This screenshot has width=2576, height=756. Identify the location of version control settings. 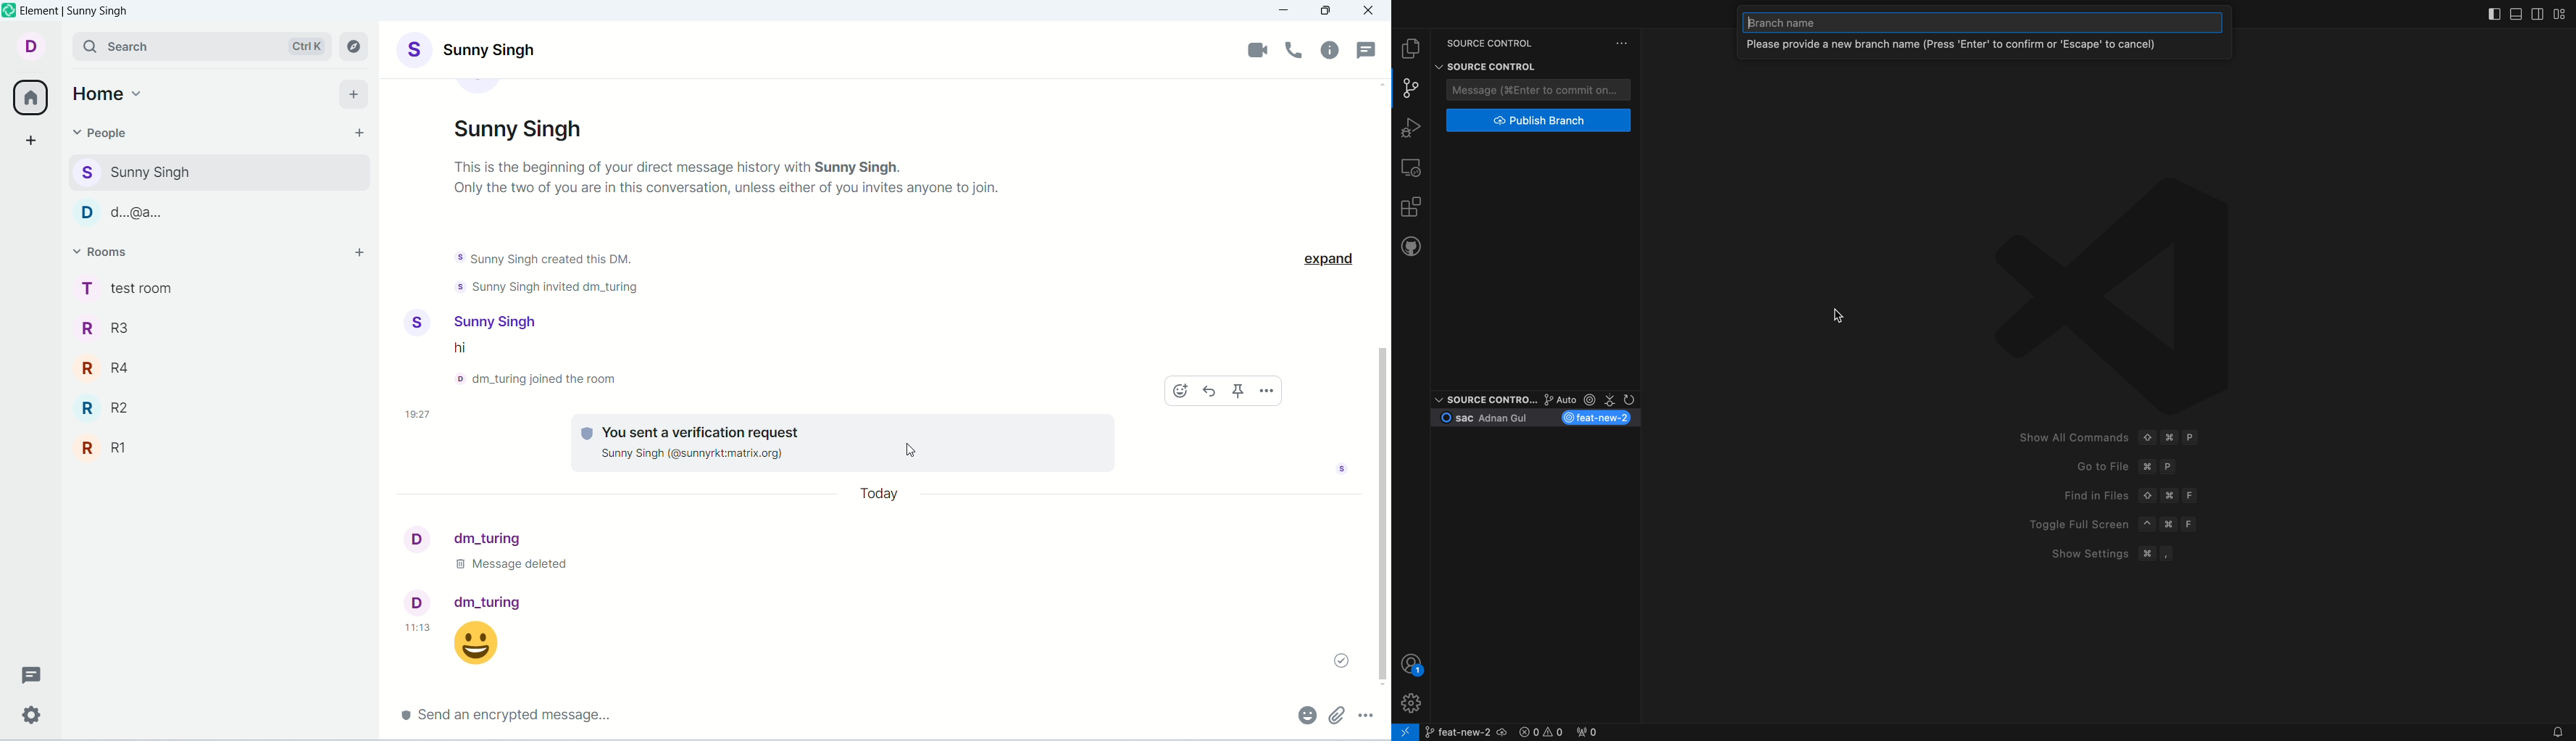
(1624, 43).